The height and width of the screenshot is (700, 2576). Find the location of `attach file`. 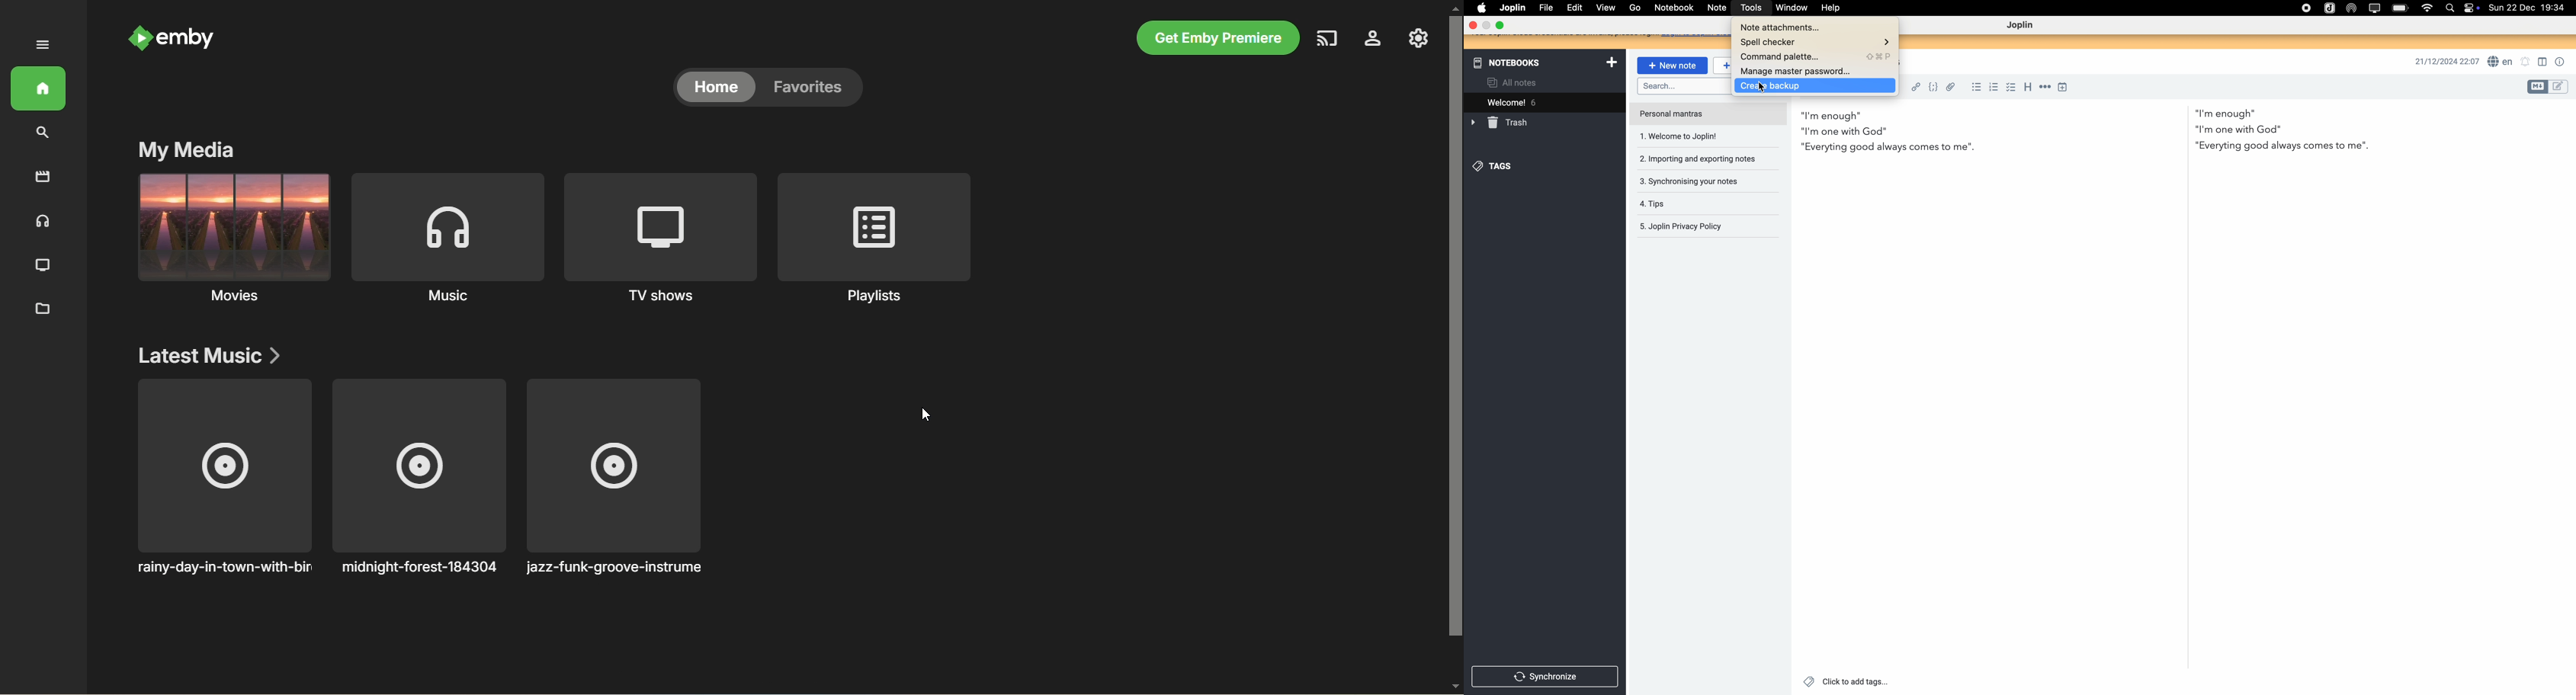

attach file is located at coordinates (1950, 86).